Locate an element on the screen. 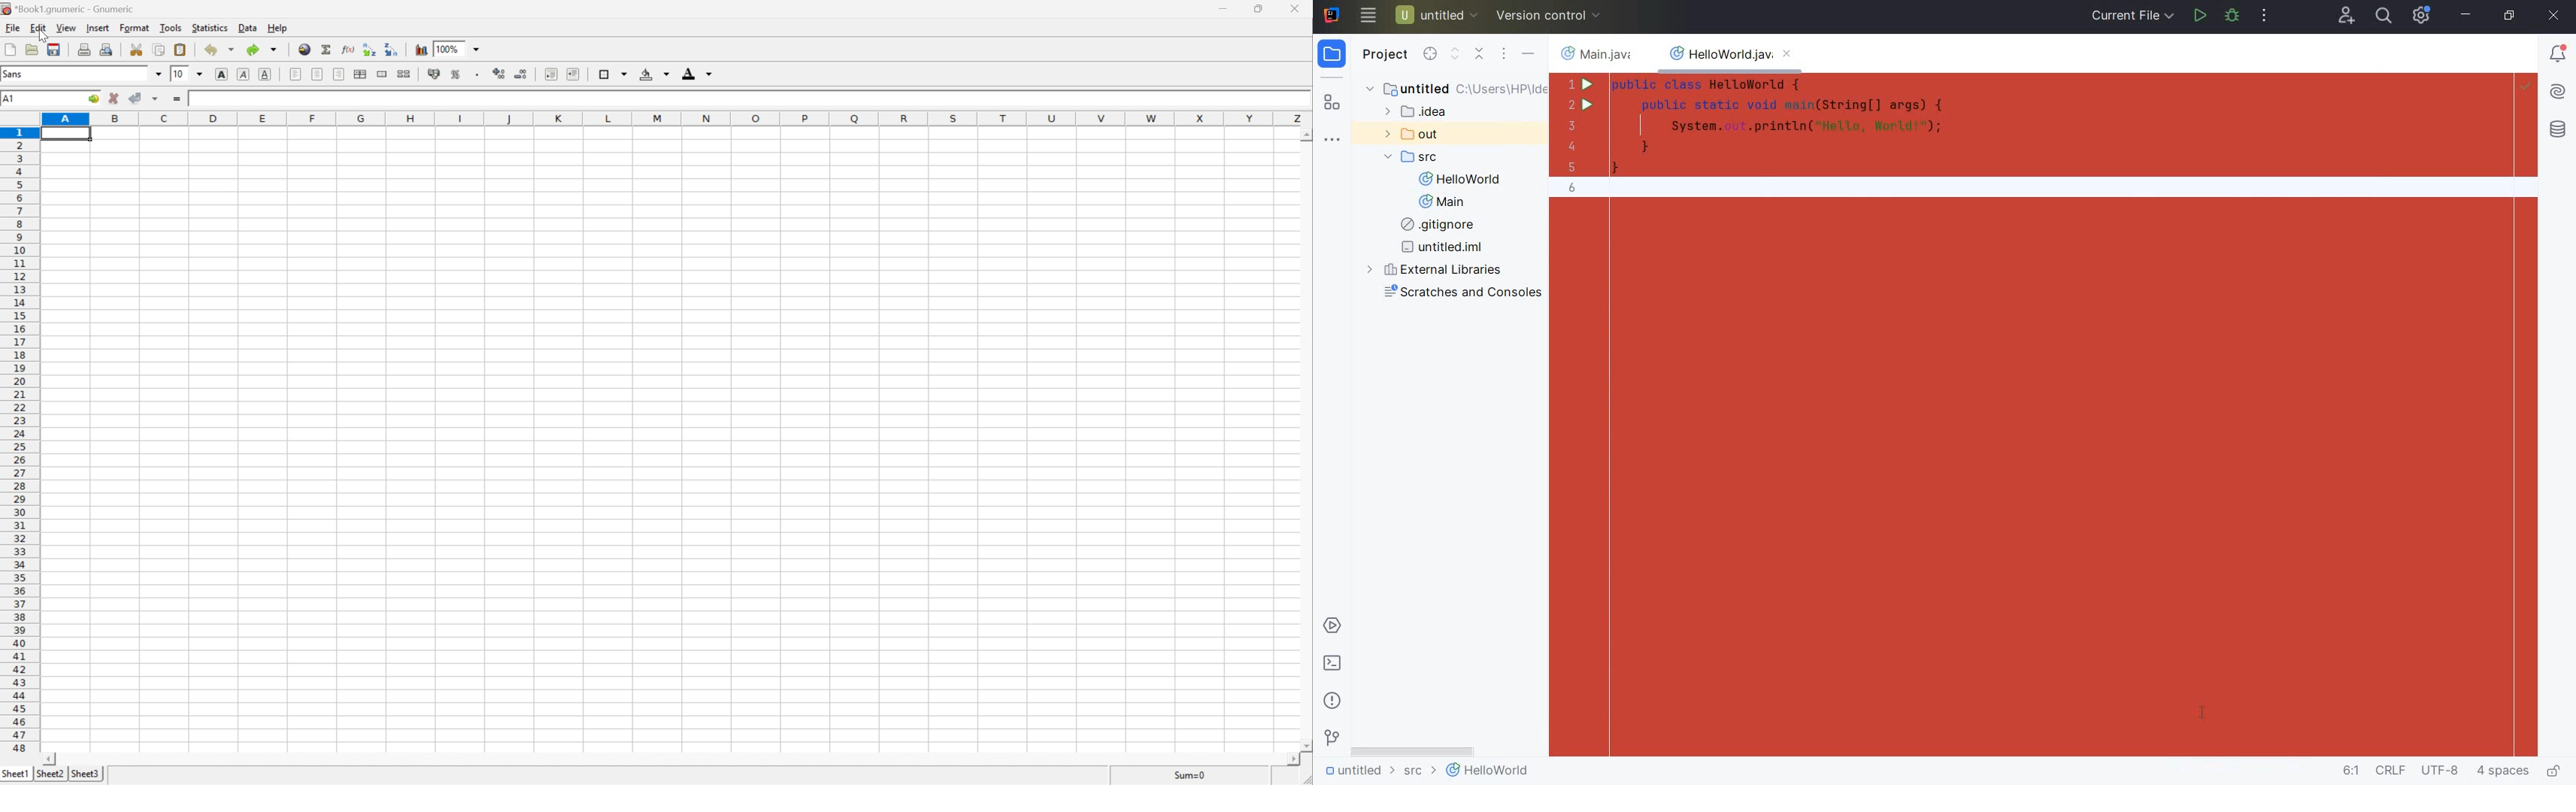 The image size is (2576, 812). increase number of decimals displayed is located at coordinates (500, 73).